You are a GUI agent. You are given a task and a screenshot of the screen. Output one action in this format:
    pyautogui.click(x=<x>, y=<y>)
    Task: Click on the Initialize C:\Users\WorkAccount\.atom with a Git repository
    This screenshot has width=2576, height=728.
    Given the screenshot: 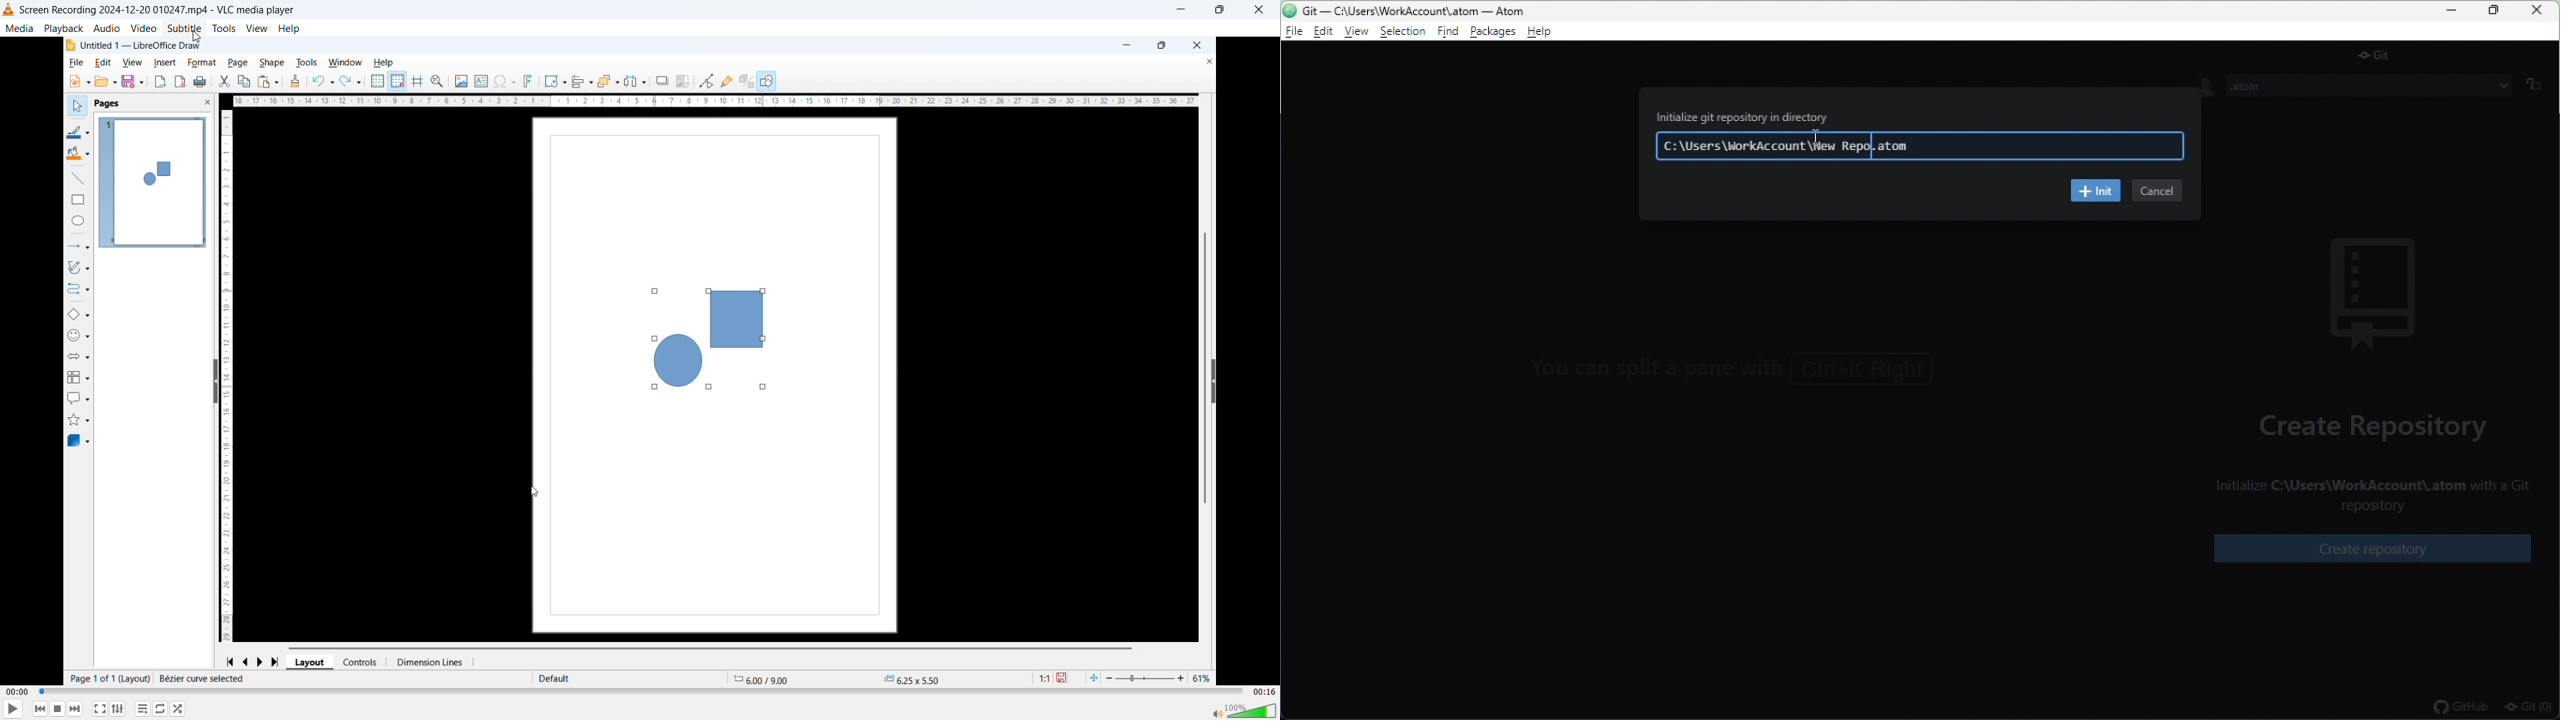 What is the action you would take?
    pyautogui.click(x=2367, y=490)
    